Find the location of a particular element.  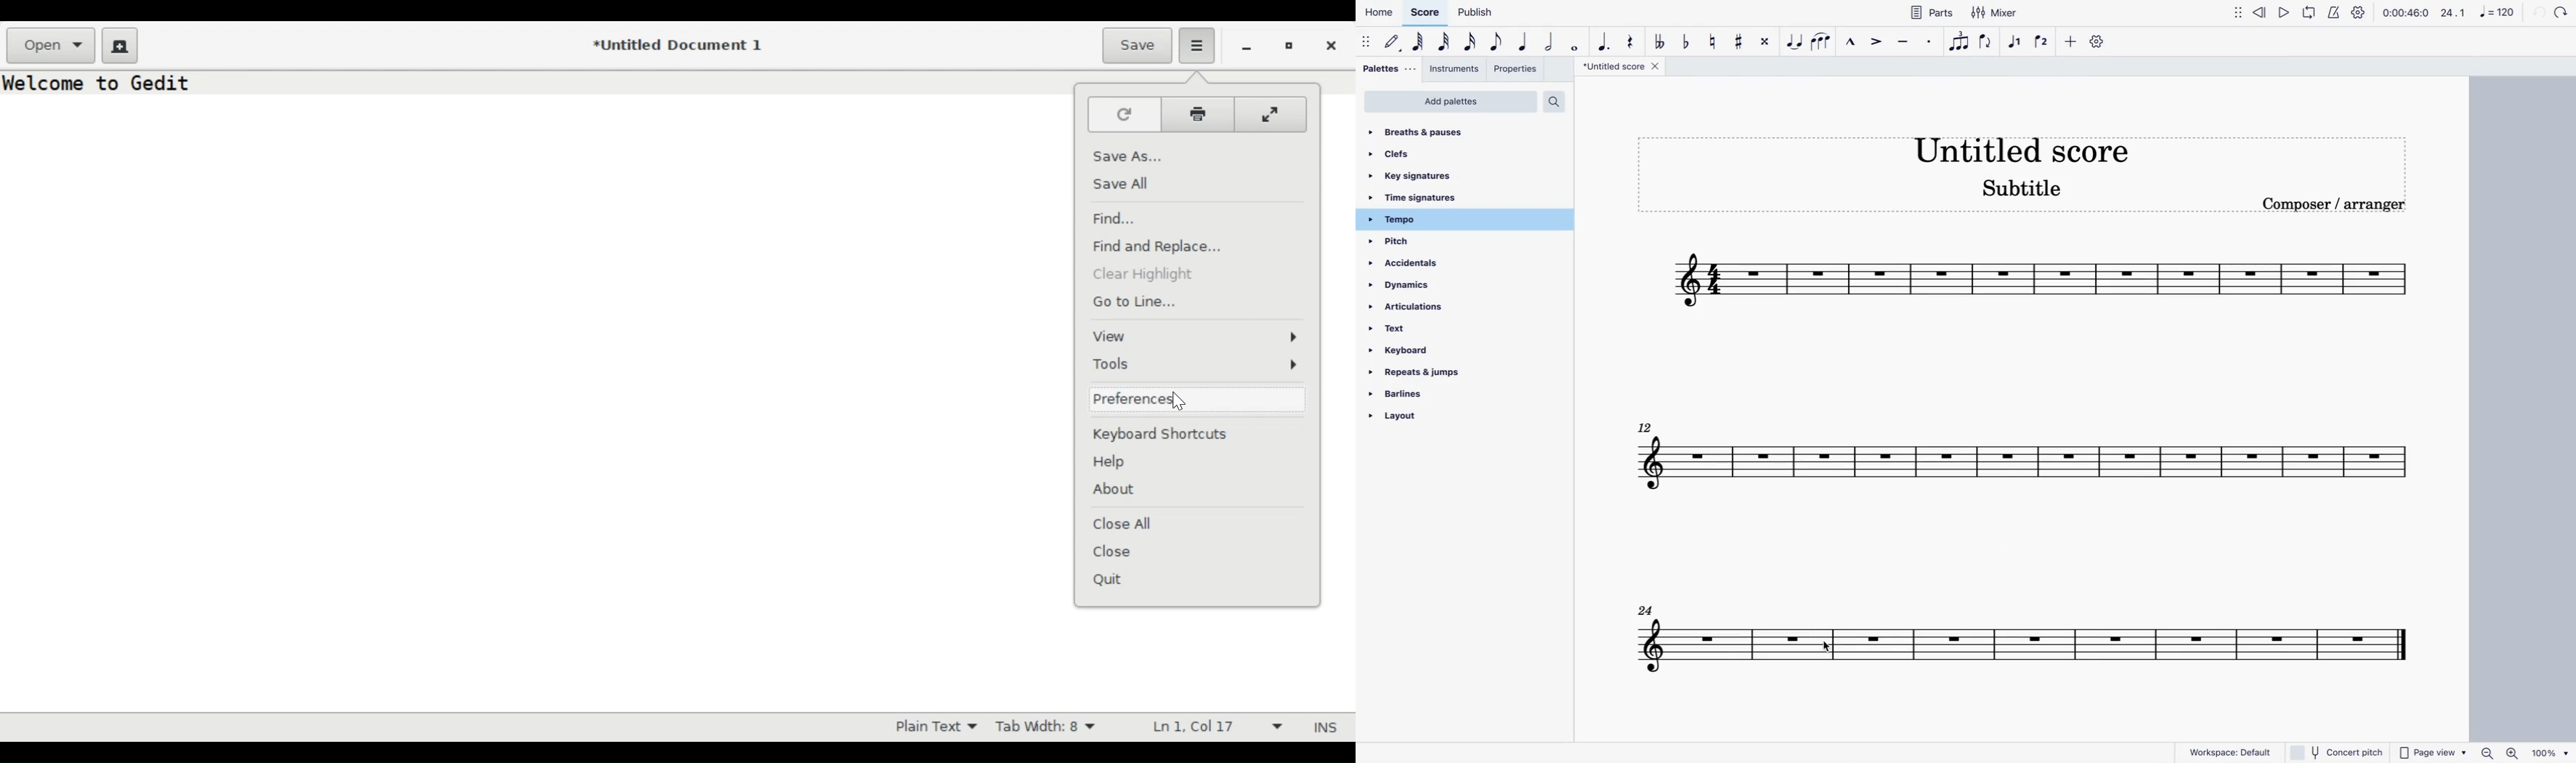

Keyboard Shortcuts is located at coordinates (1158, 434).